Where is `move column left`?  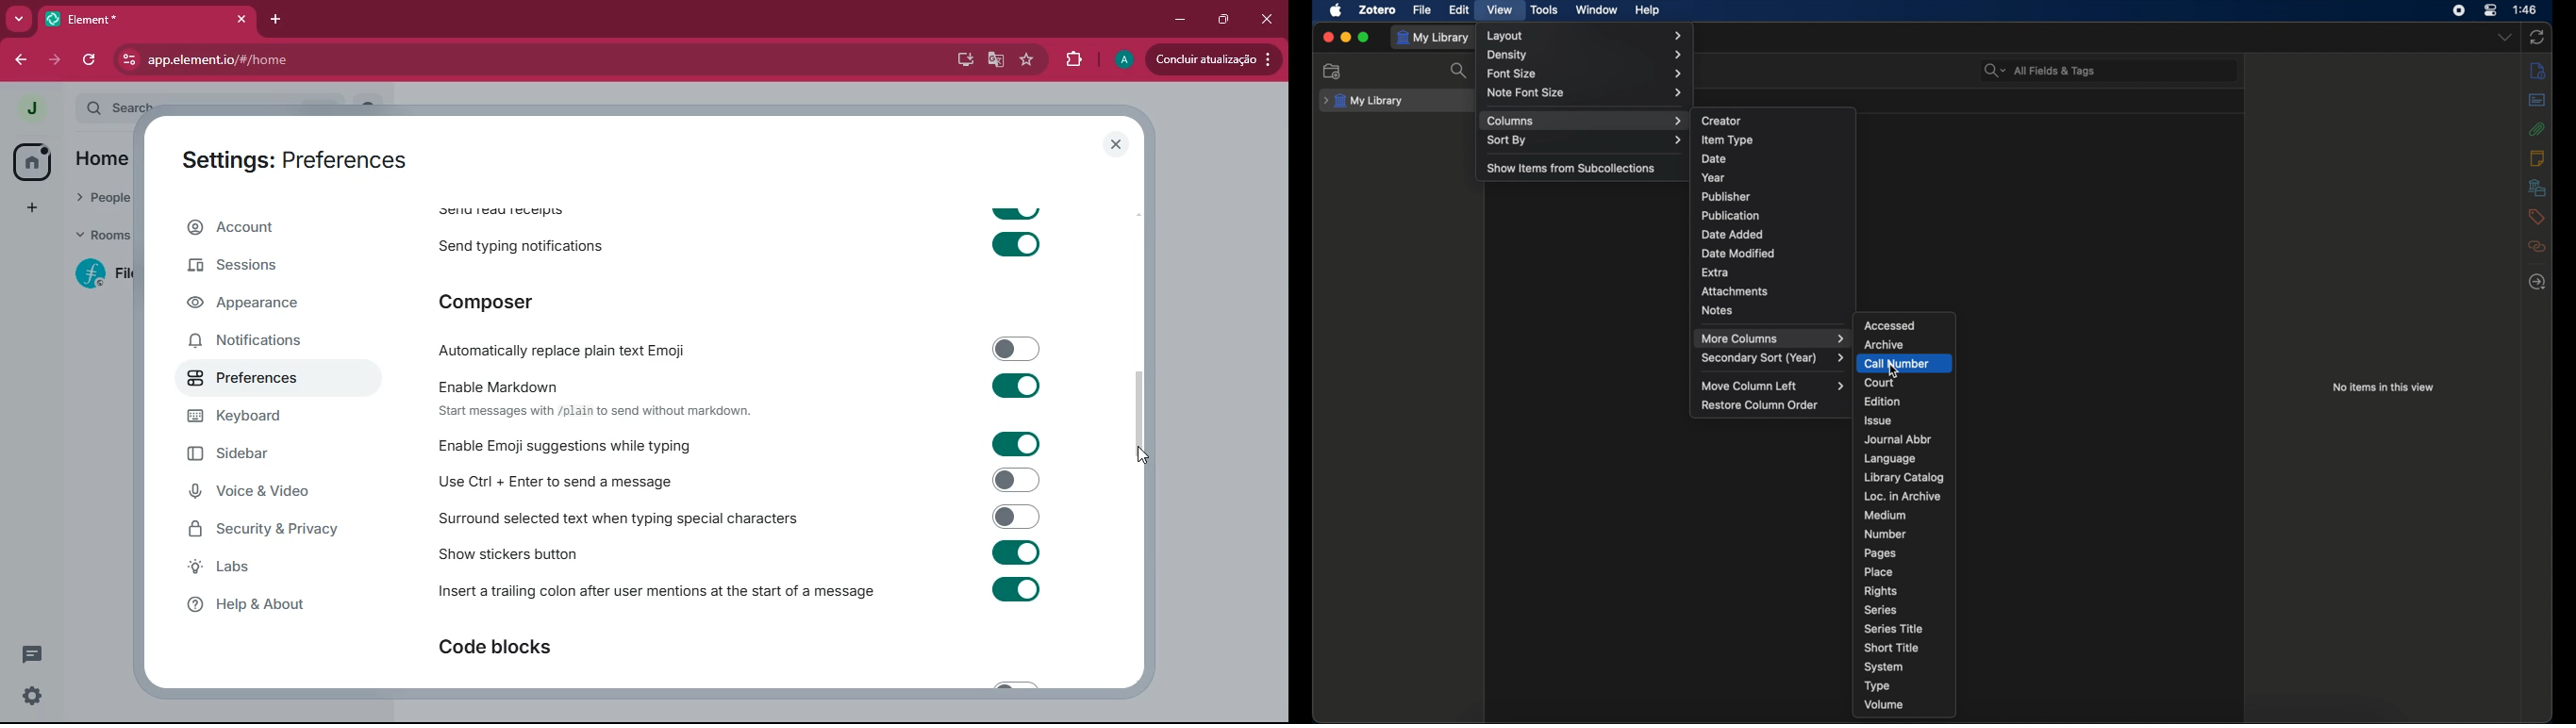 move column left is located at coordinates (1775, 386).